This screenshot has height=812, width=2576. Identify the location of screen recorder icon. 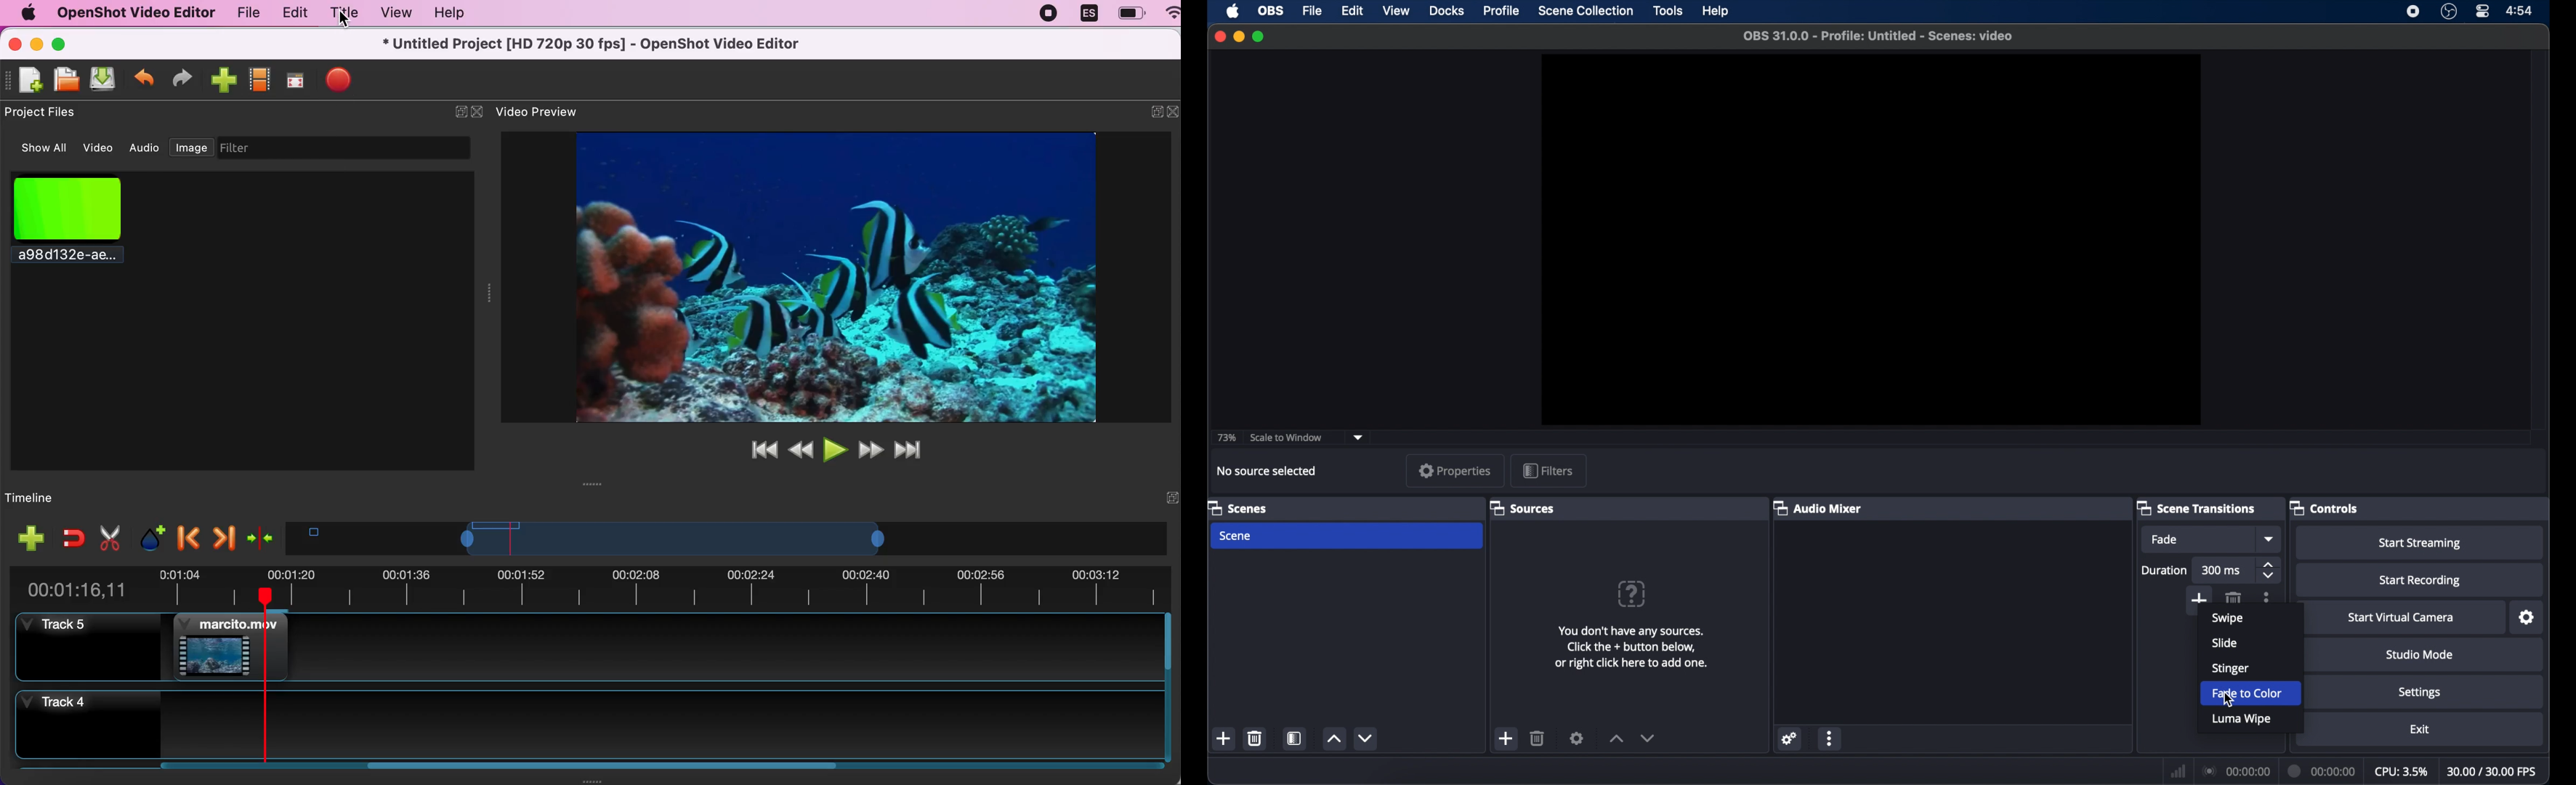
(2413, 12).